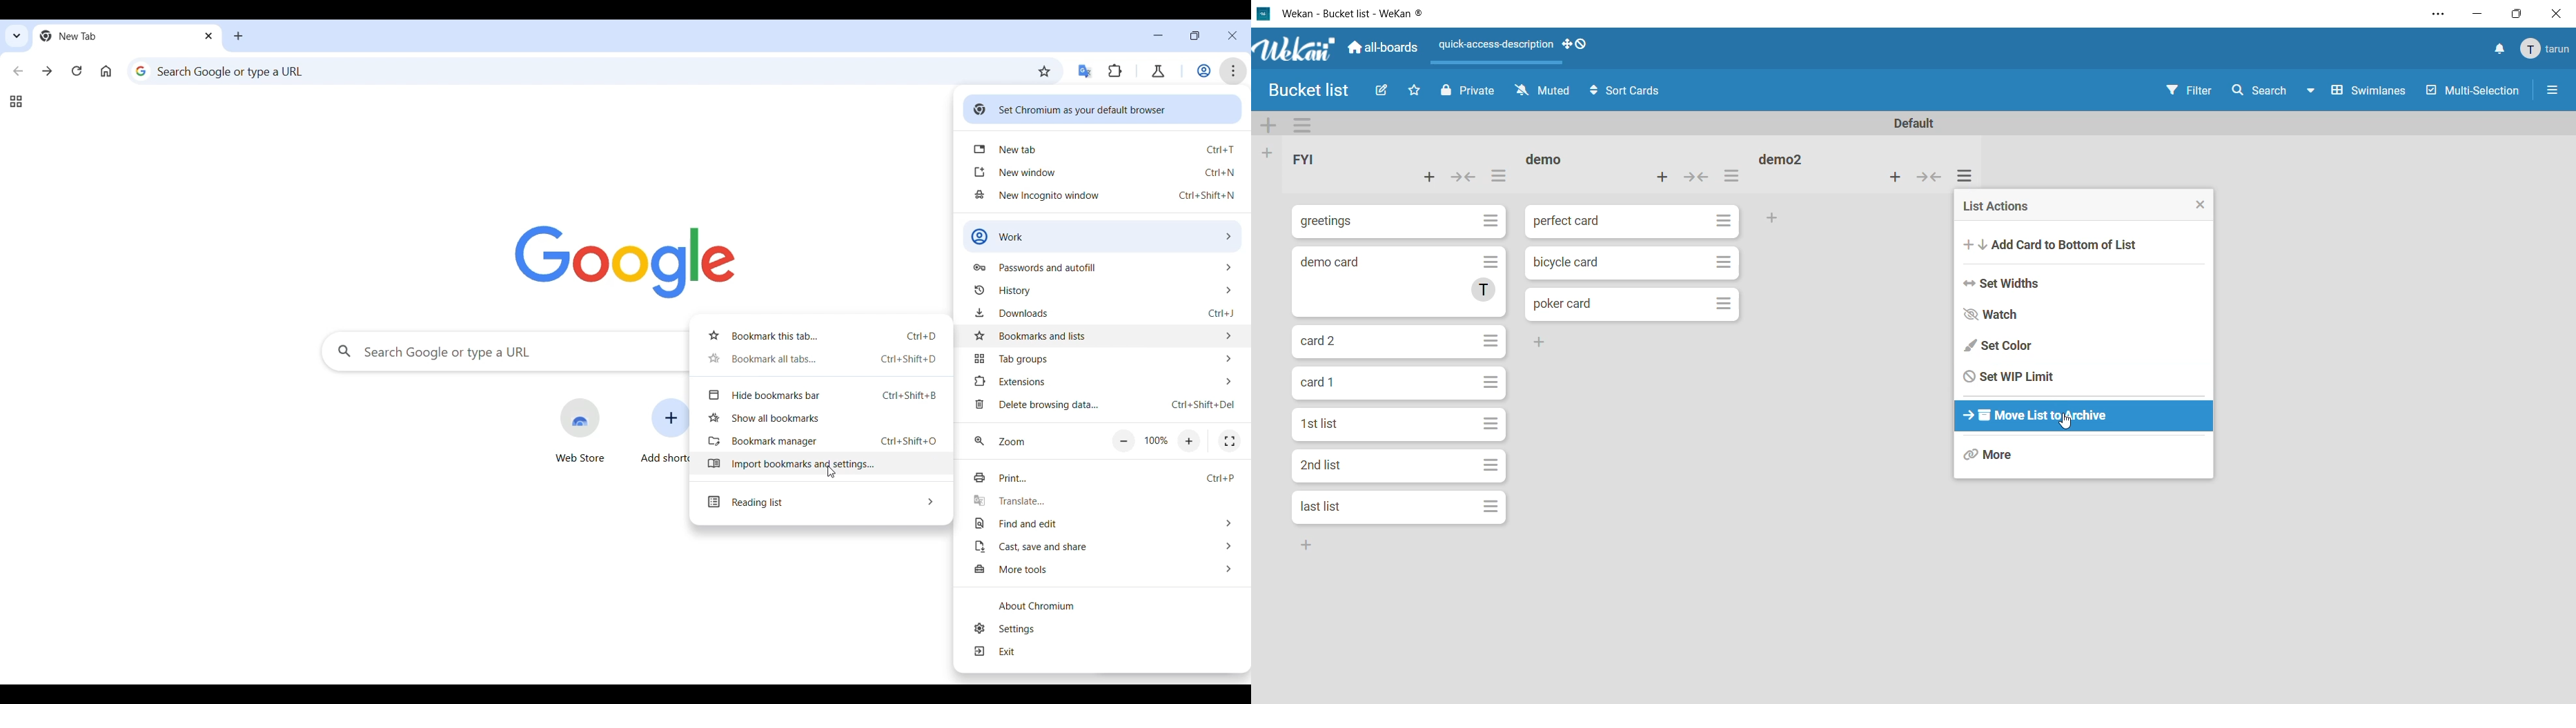 This screenshot has width=2576, height=728. What do you see at coordinates (2016, 458) in the screenshot?
I see `more` at bounding box center [2016, 458].